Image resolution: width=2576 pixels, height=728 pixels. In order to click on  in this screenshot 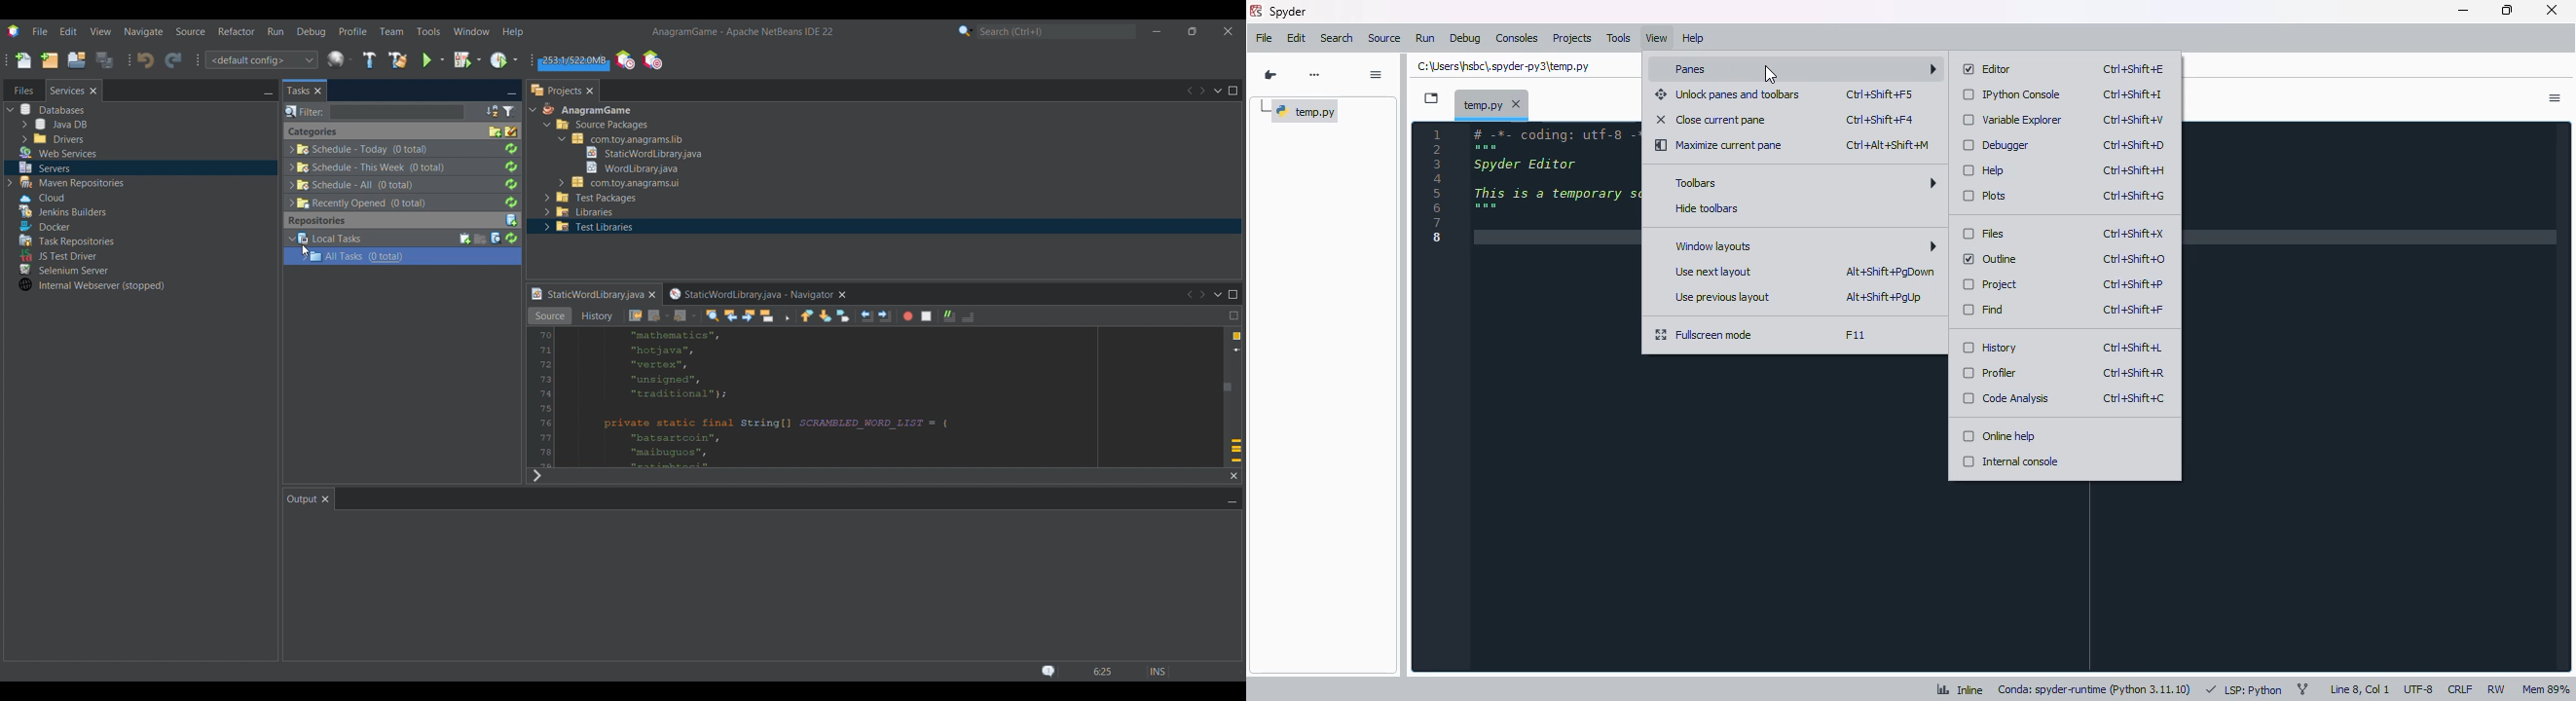, I will do `click(61, 212)`.